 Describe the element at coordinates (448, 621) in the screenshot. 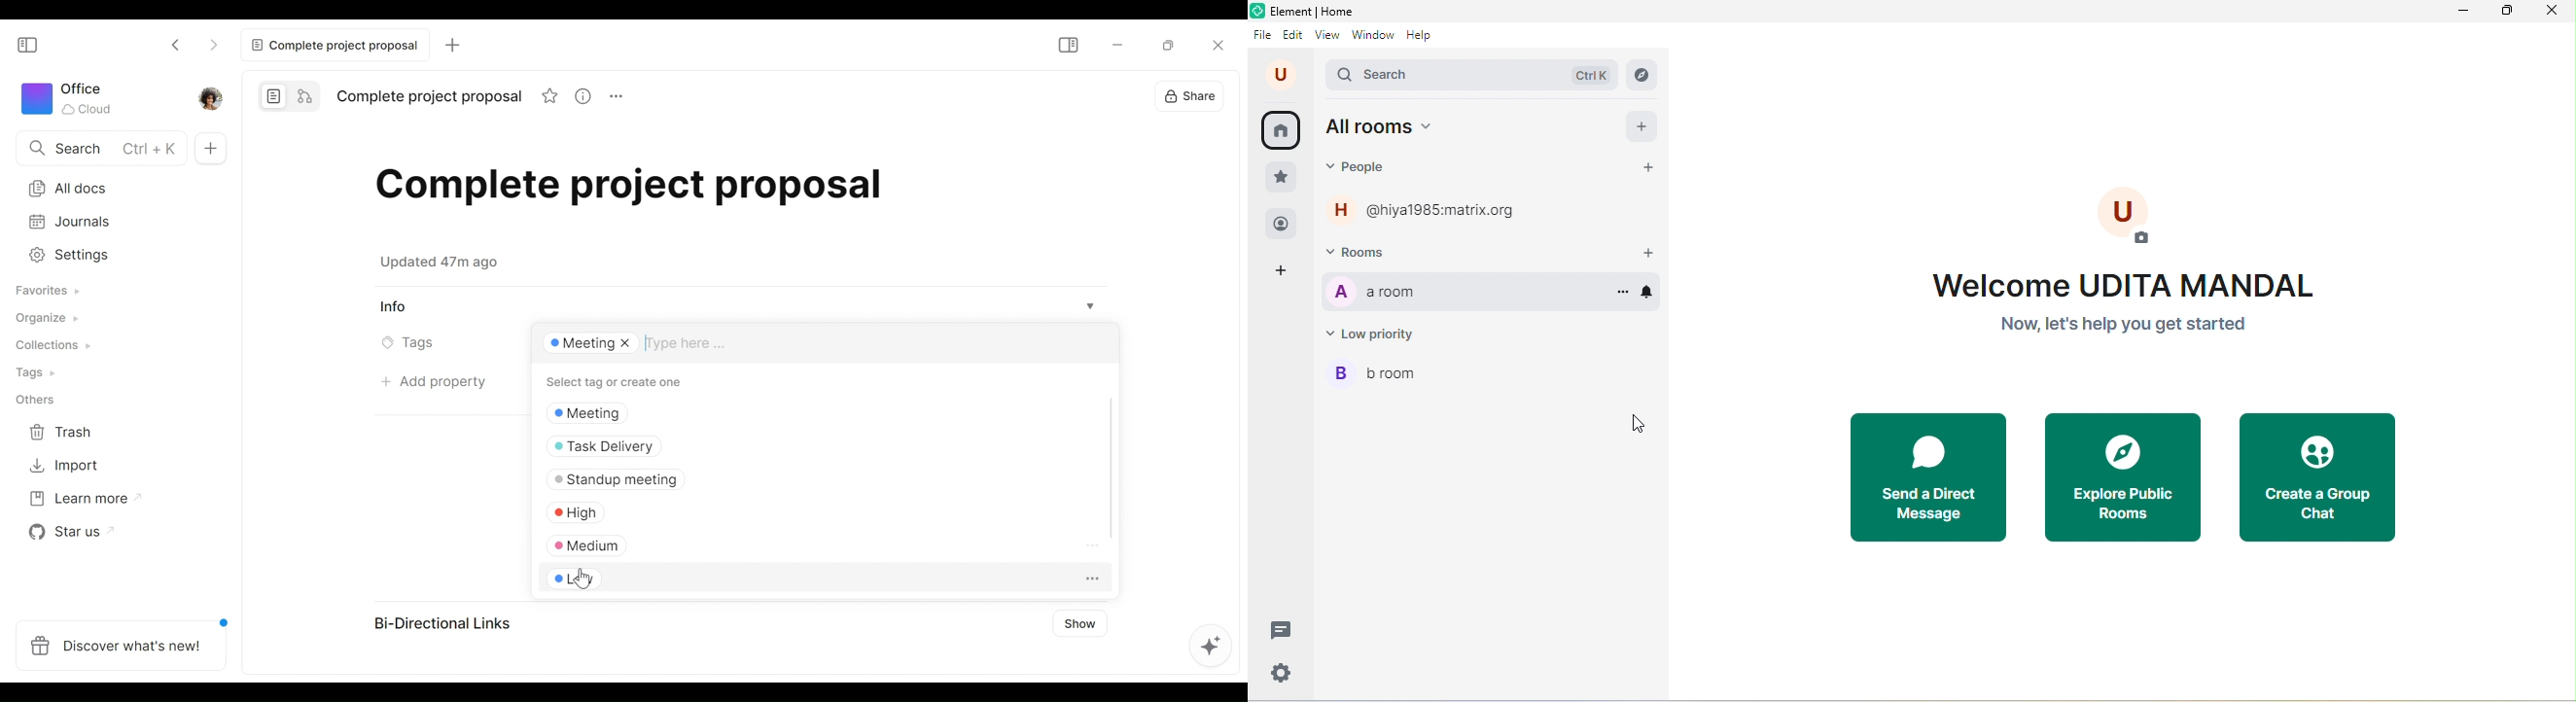

I see `Bi-Directional Links` at that location.